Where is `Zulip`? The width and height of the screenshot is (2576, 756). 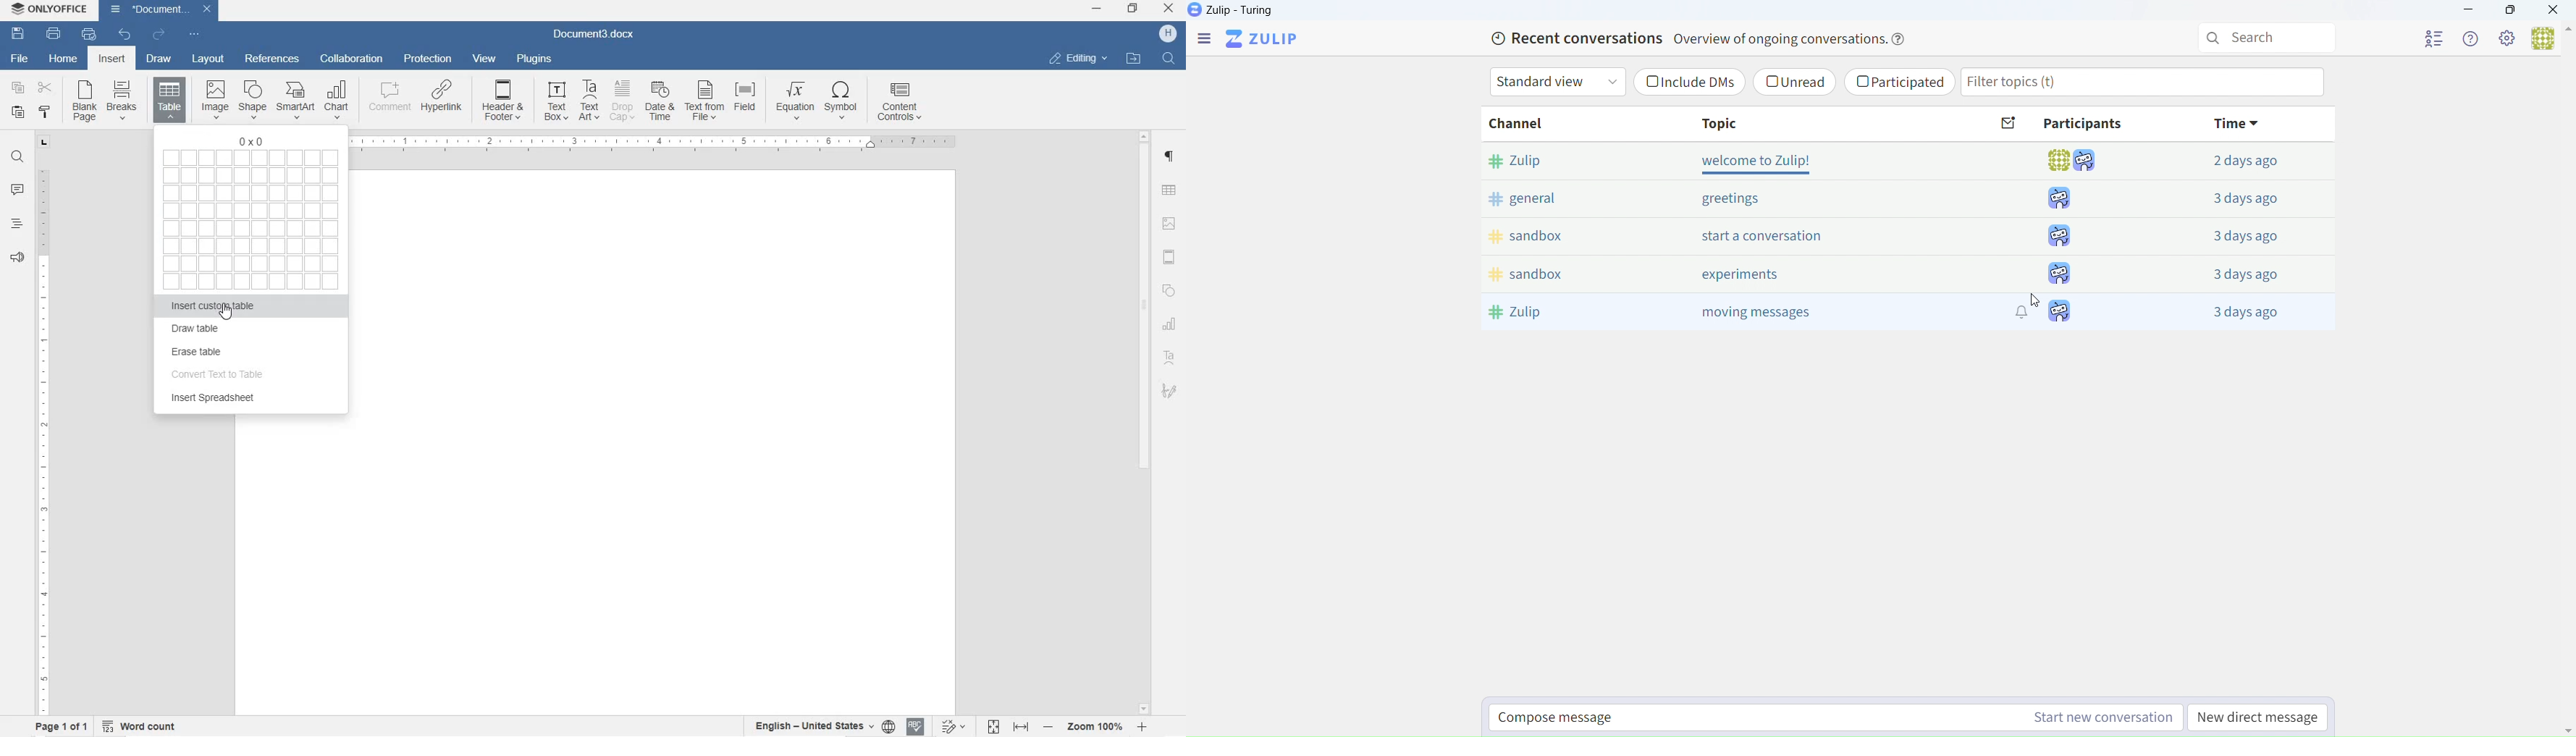
Zulip is located at coordinates (1234, 11).